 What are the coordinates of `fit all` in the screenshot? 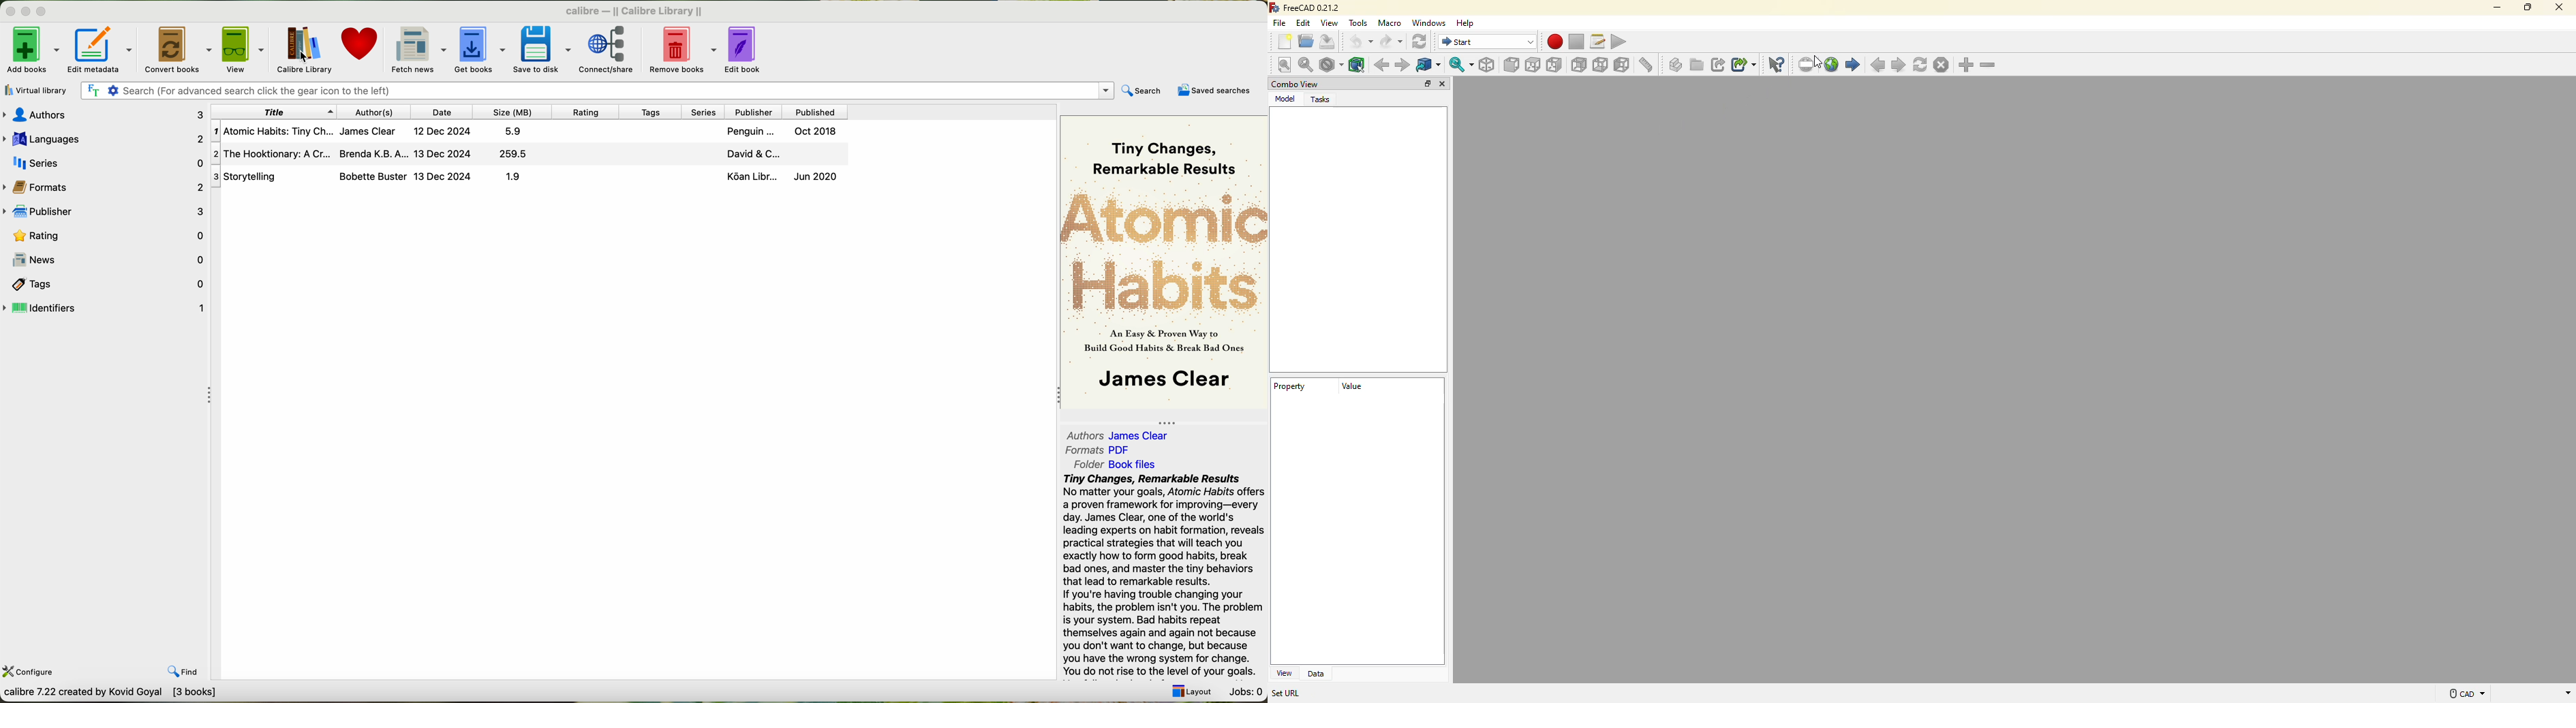 It's located at (1284, 65).